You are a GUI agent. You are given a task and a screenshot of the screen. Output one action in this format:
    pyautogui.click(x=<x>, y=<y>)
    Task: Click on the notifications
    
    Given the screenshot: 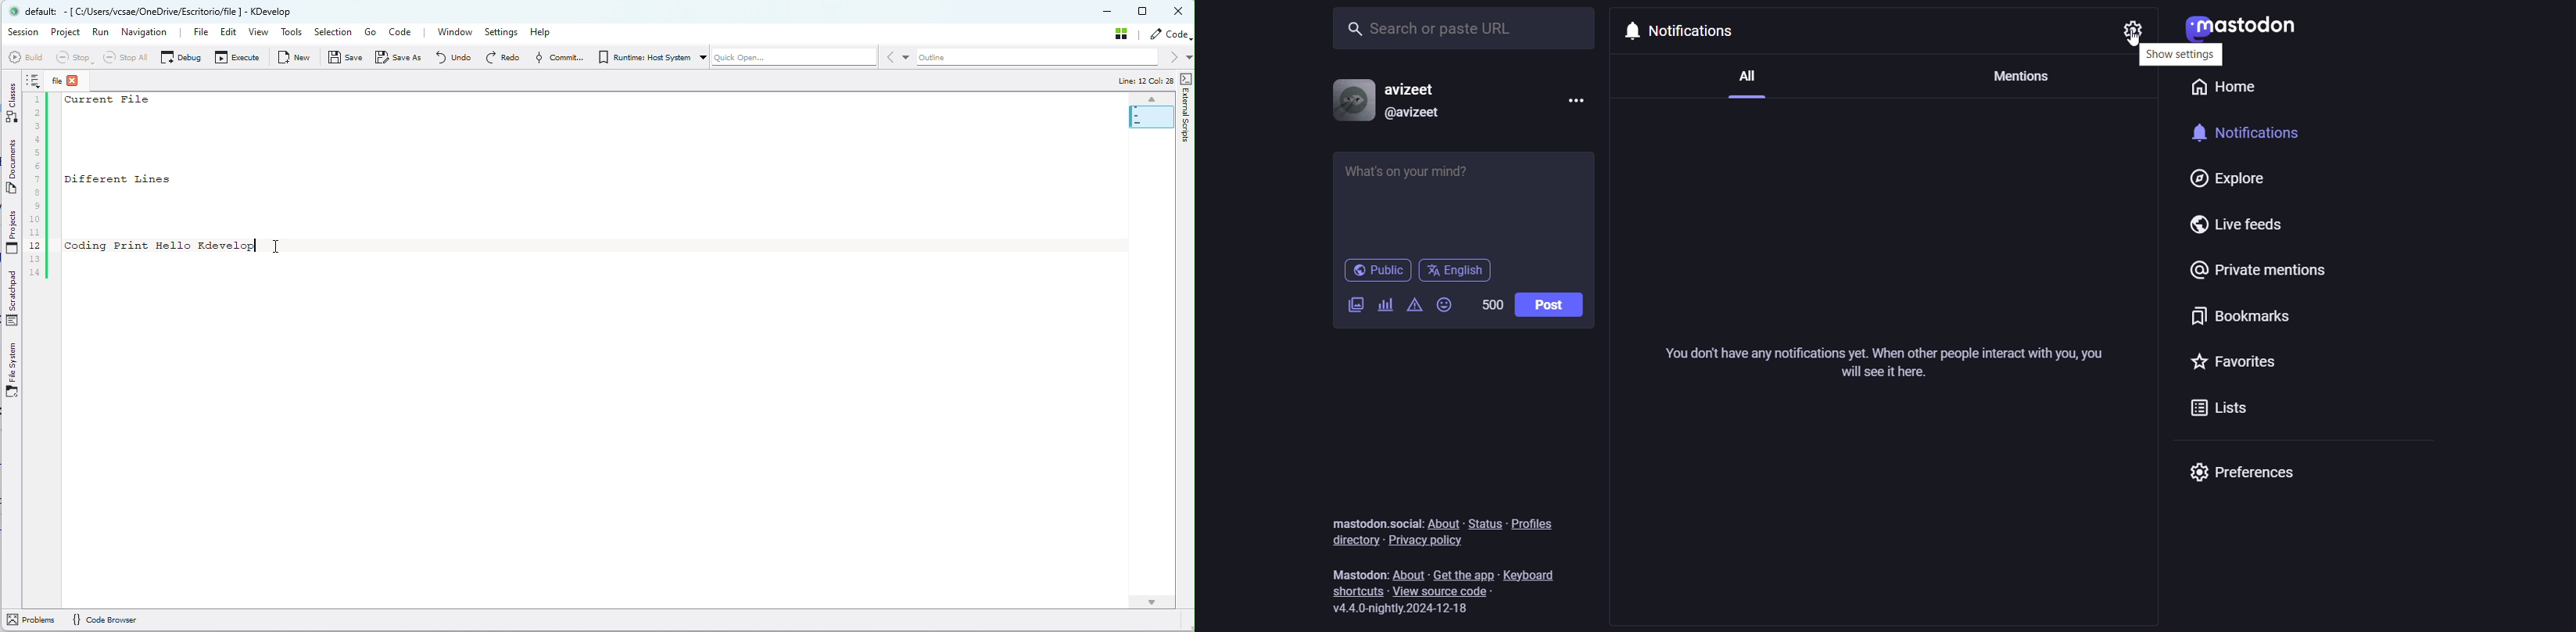 What is the action you would take?
    pyautogui.click(x=2248, y=136)
    